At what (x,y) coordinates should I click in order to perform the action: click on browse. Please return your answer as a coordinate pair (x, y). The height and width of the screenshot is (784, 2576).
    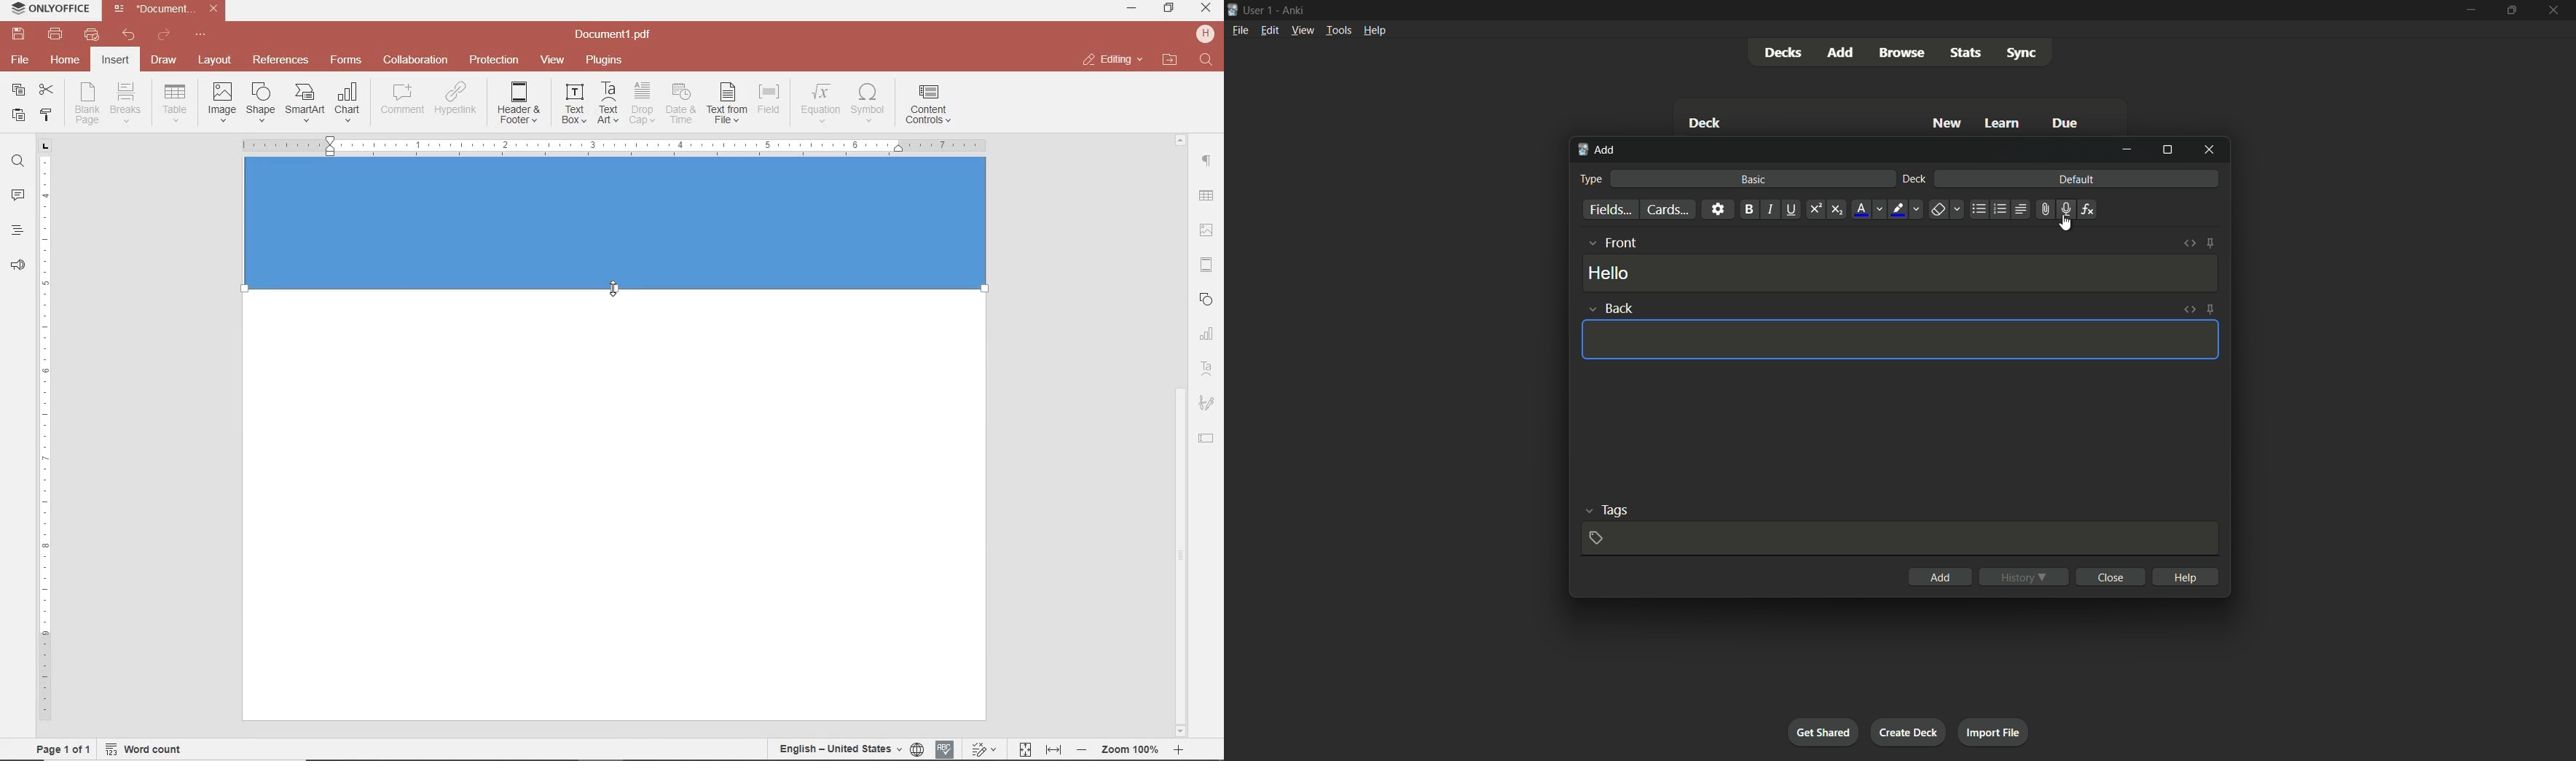
    Looking at the image, I should click on (1901, 52).